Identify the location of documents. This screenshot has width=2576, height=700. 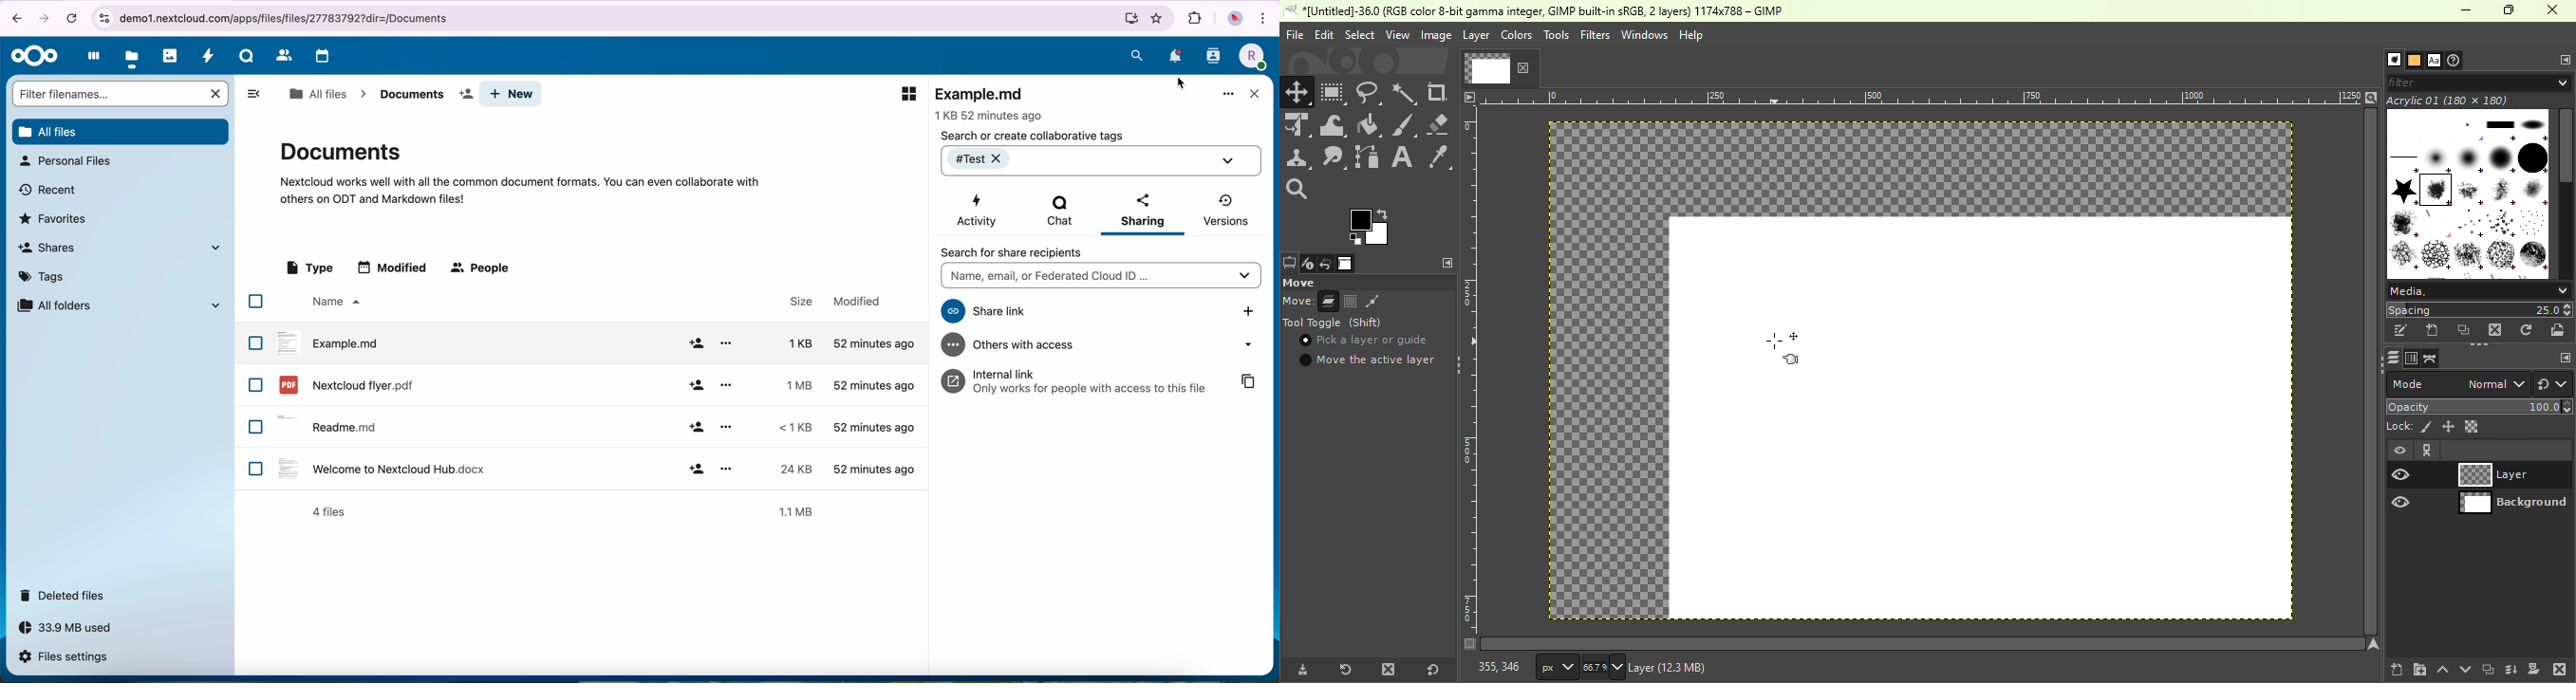
(520, 171).